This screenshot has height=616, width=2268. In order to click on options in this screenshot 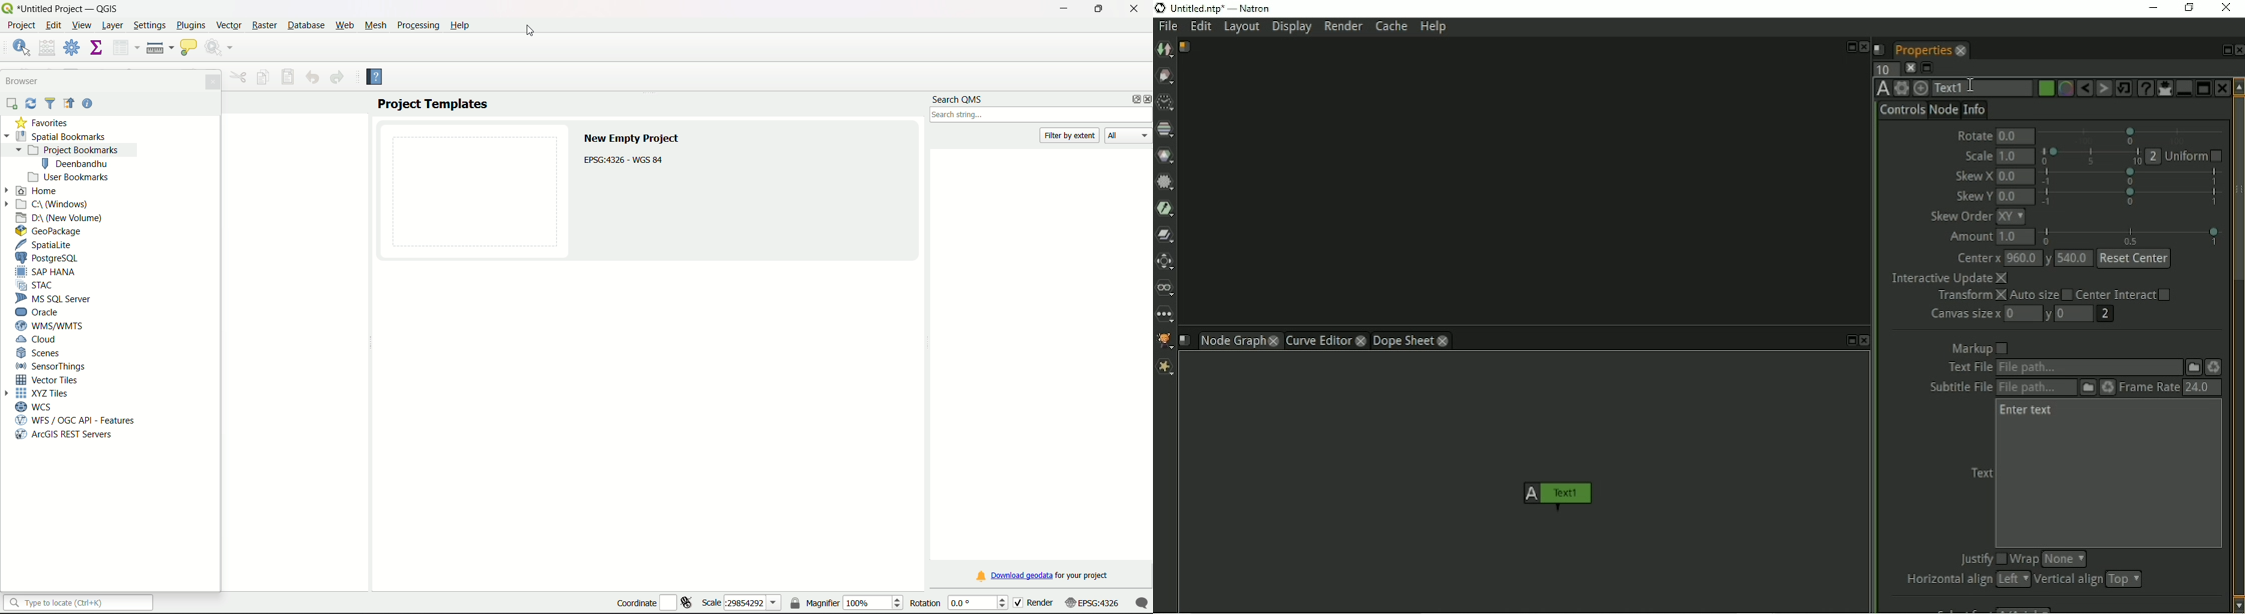, I will do `click(1132, 99)`.